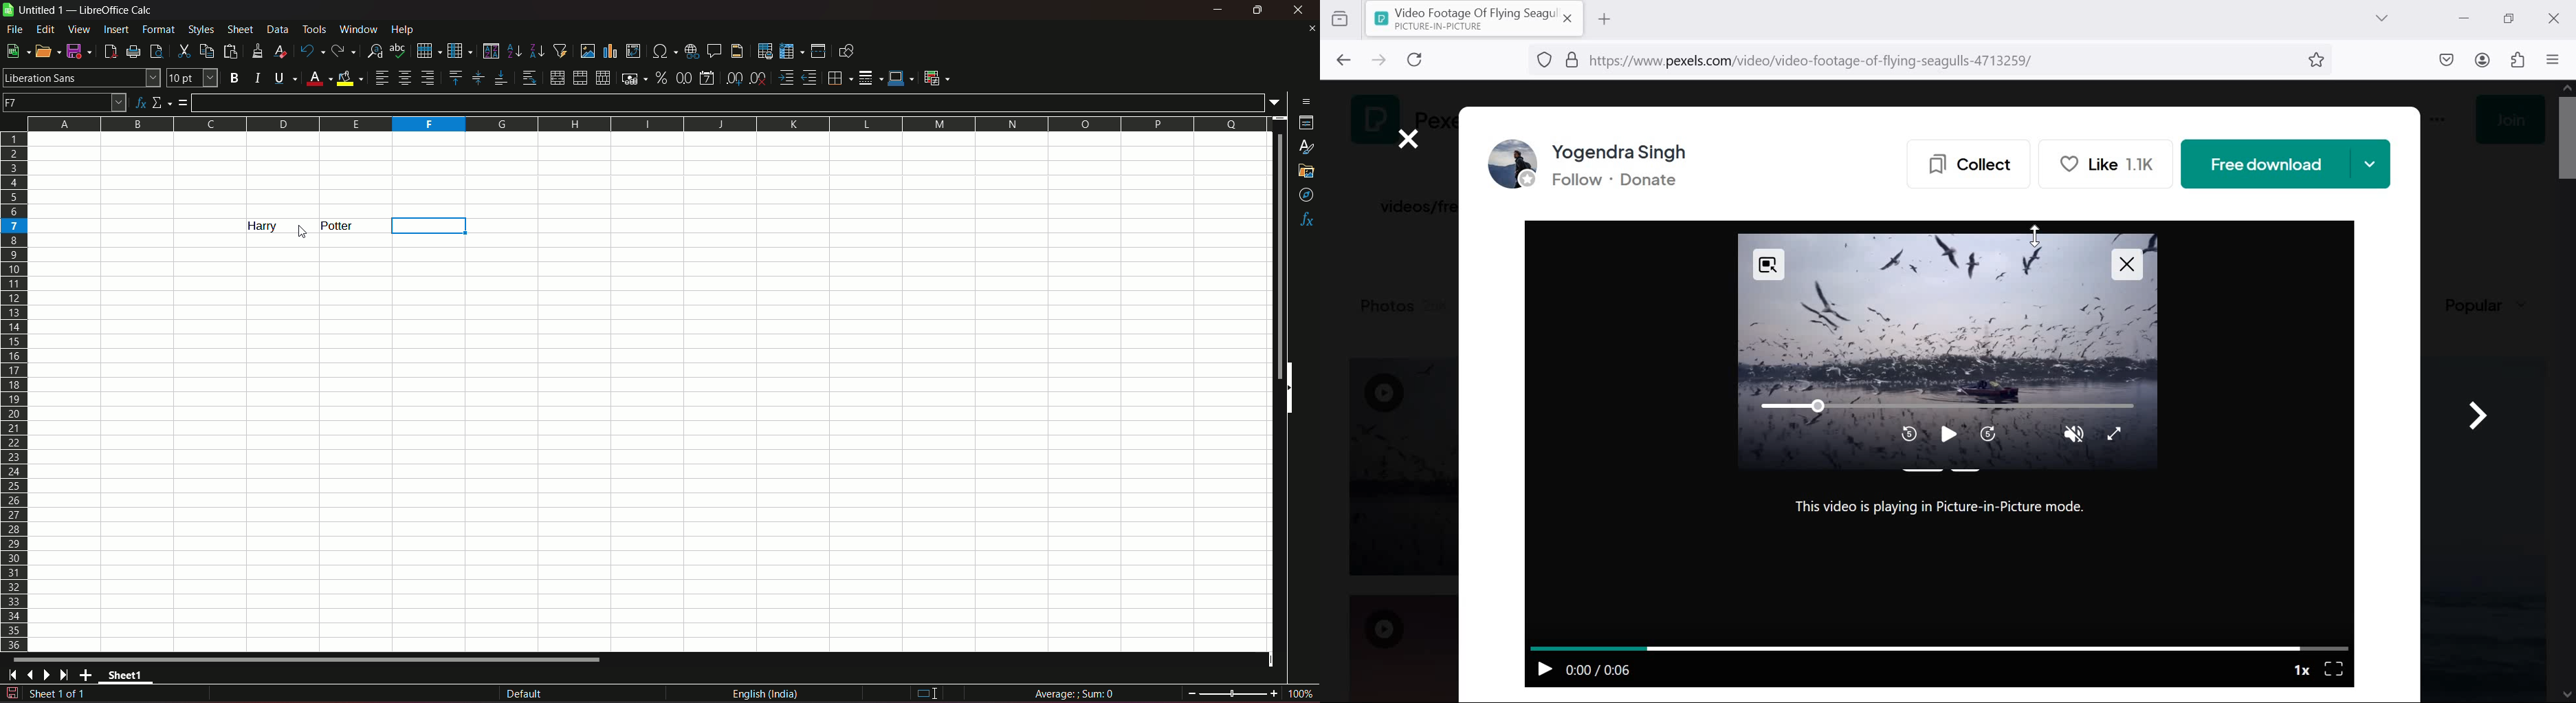  Describe the element at coordinates (65, 101) in the screenshot. I see `name box` at that location.